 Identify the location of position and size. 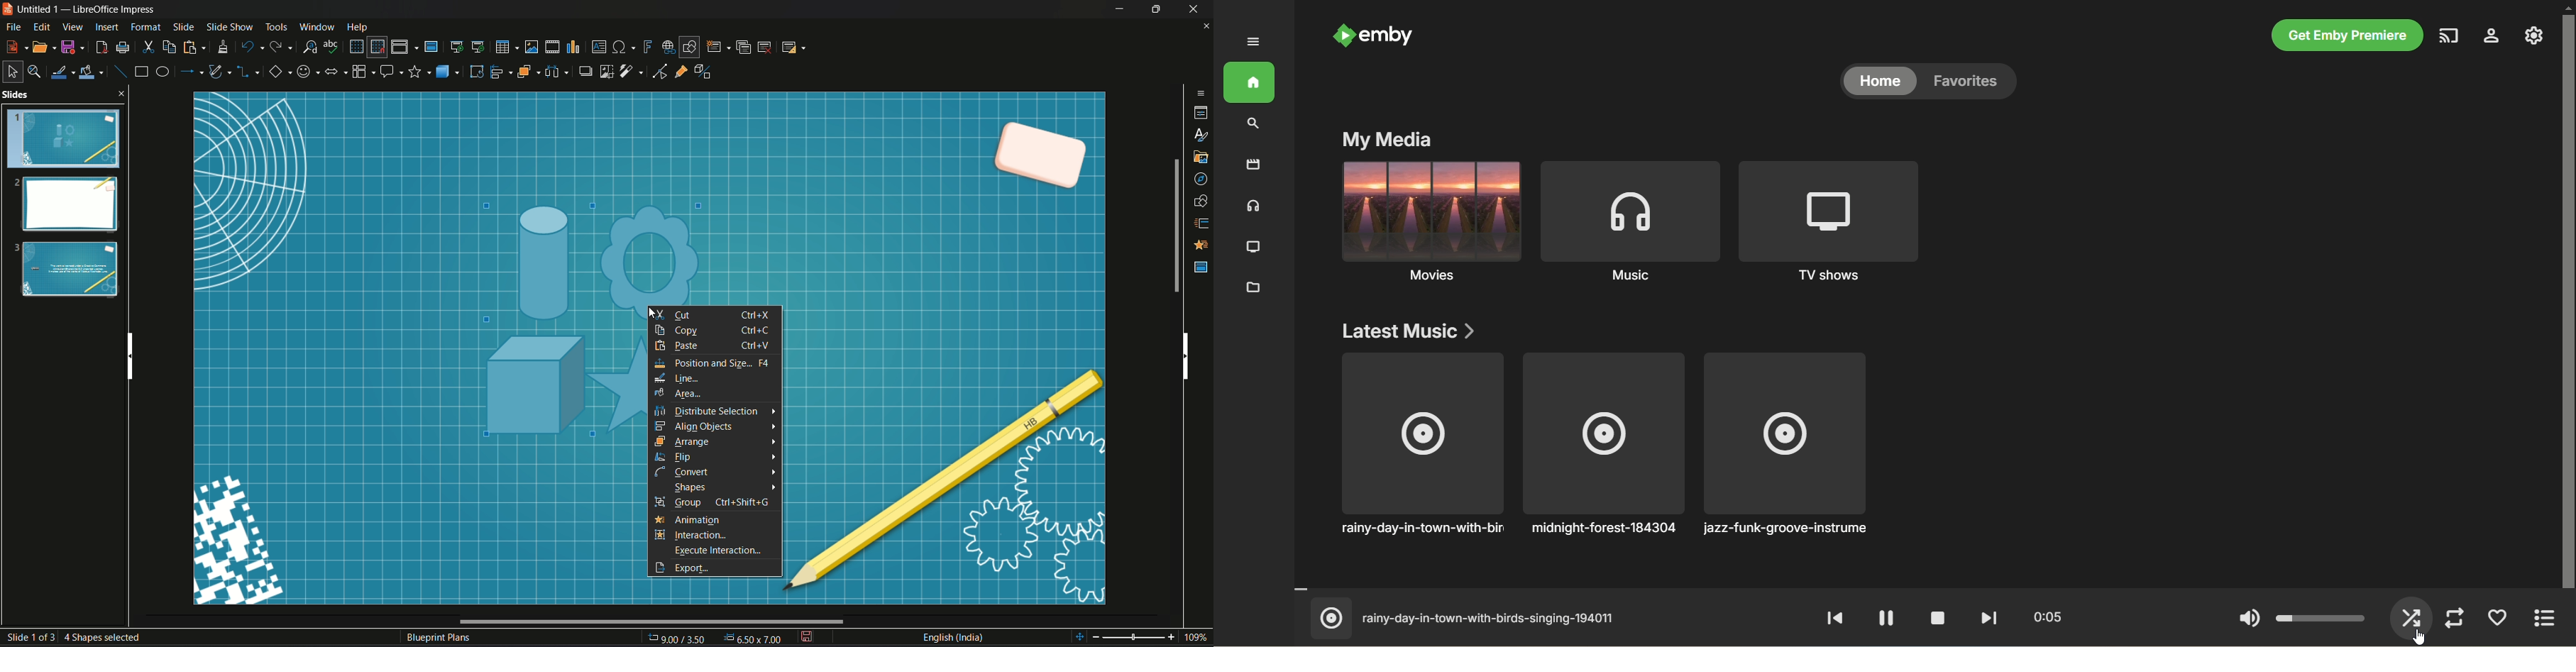
(714, 362).